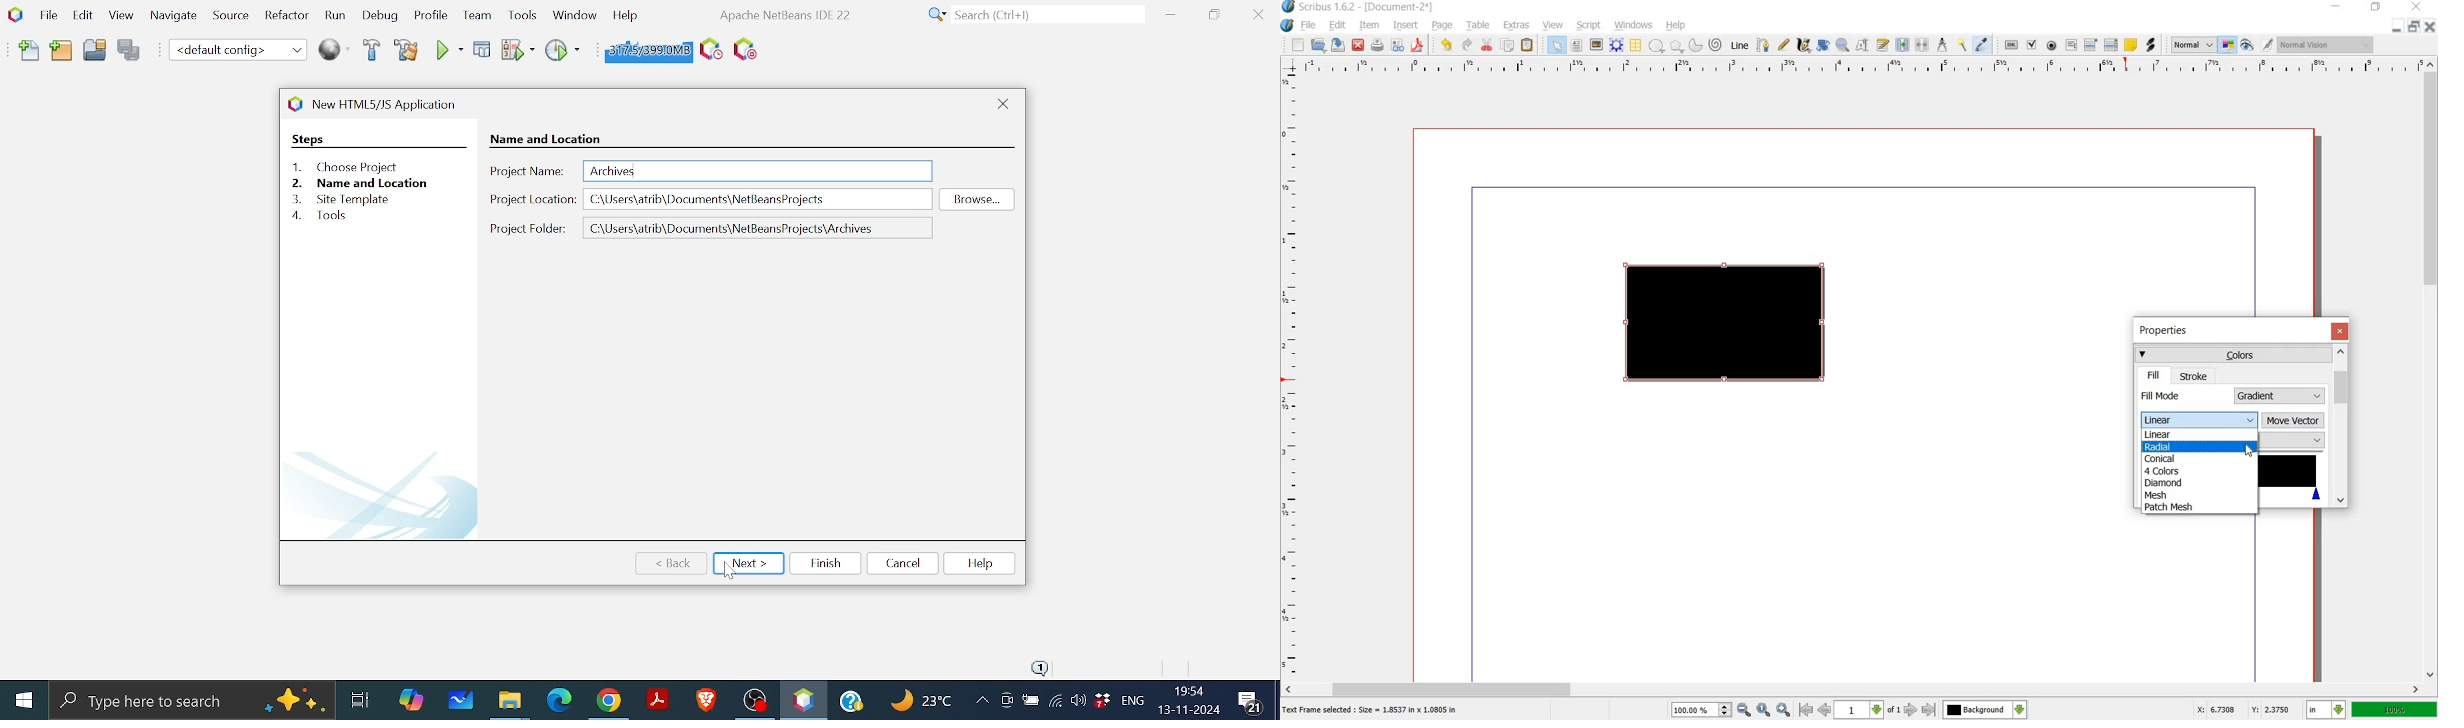 This screenshot has height=728, width=2464. I want to click on minimize, so click(2398, 28).